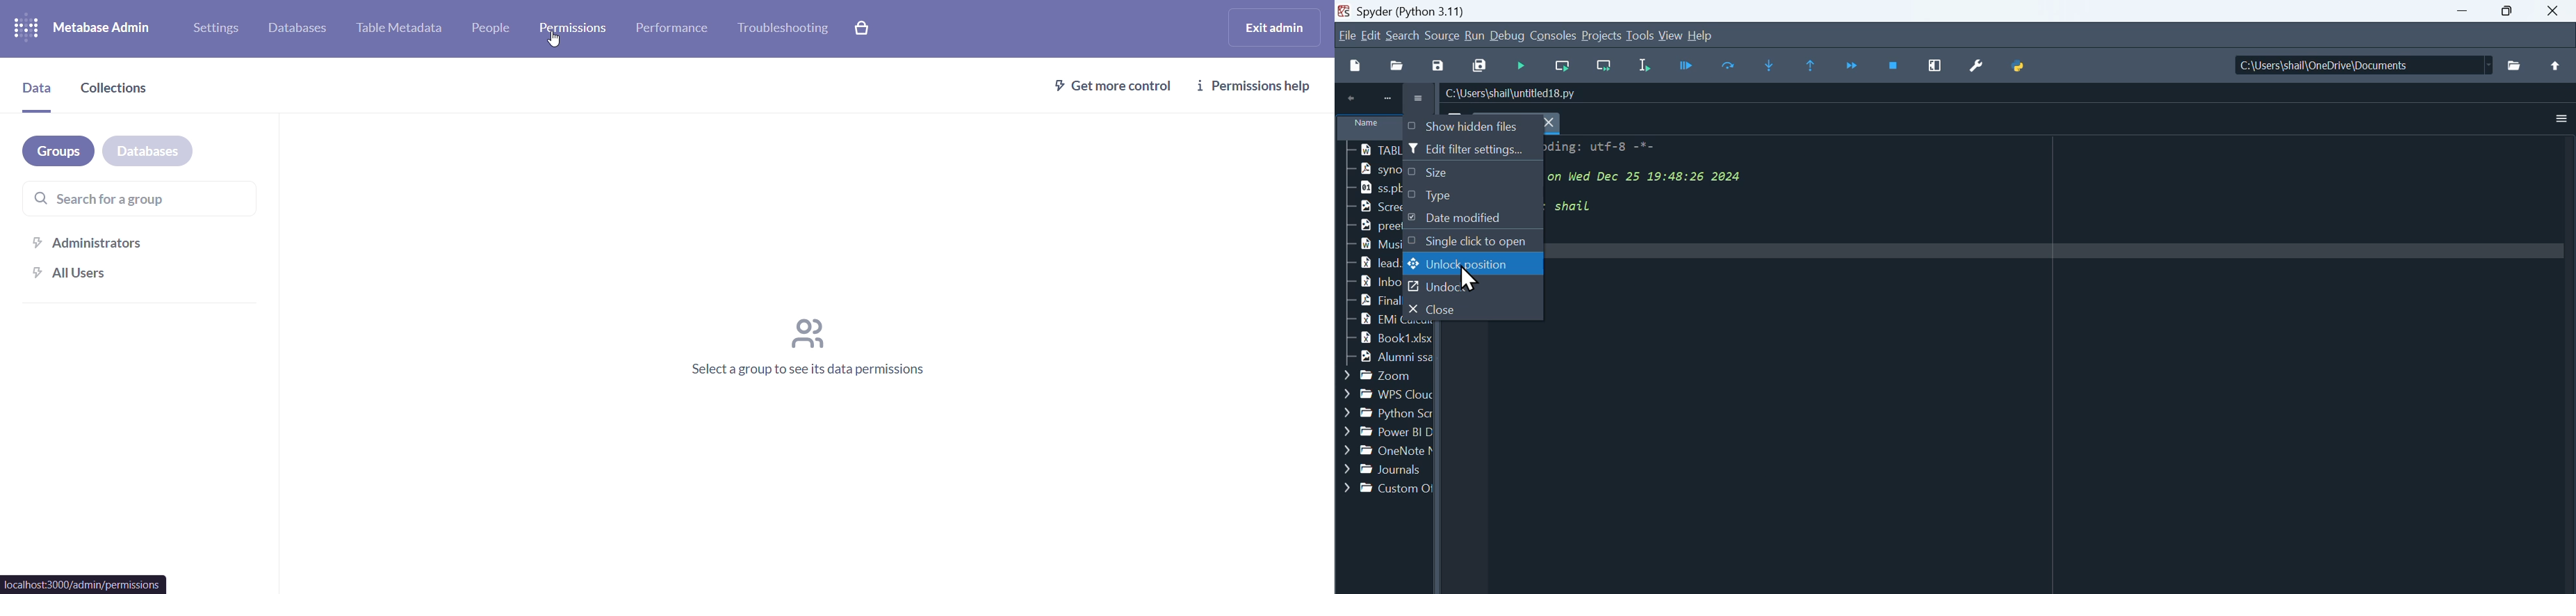 The height and width of the screenshot is (616, 2576). I want to click on explore paid features, so click(865, 31).